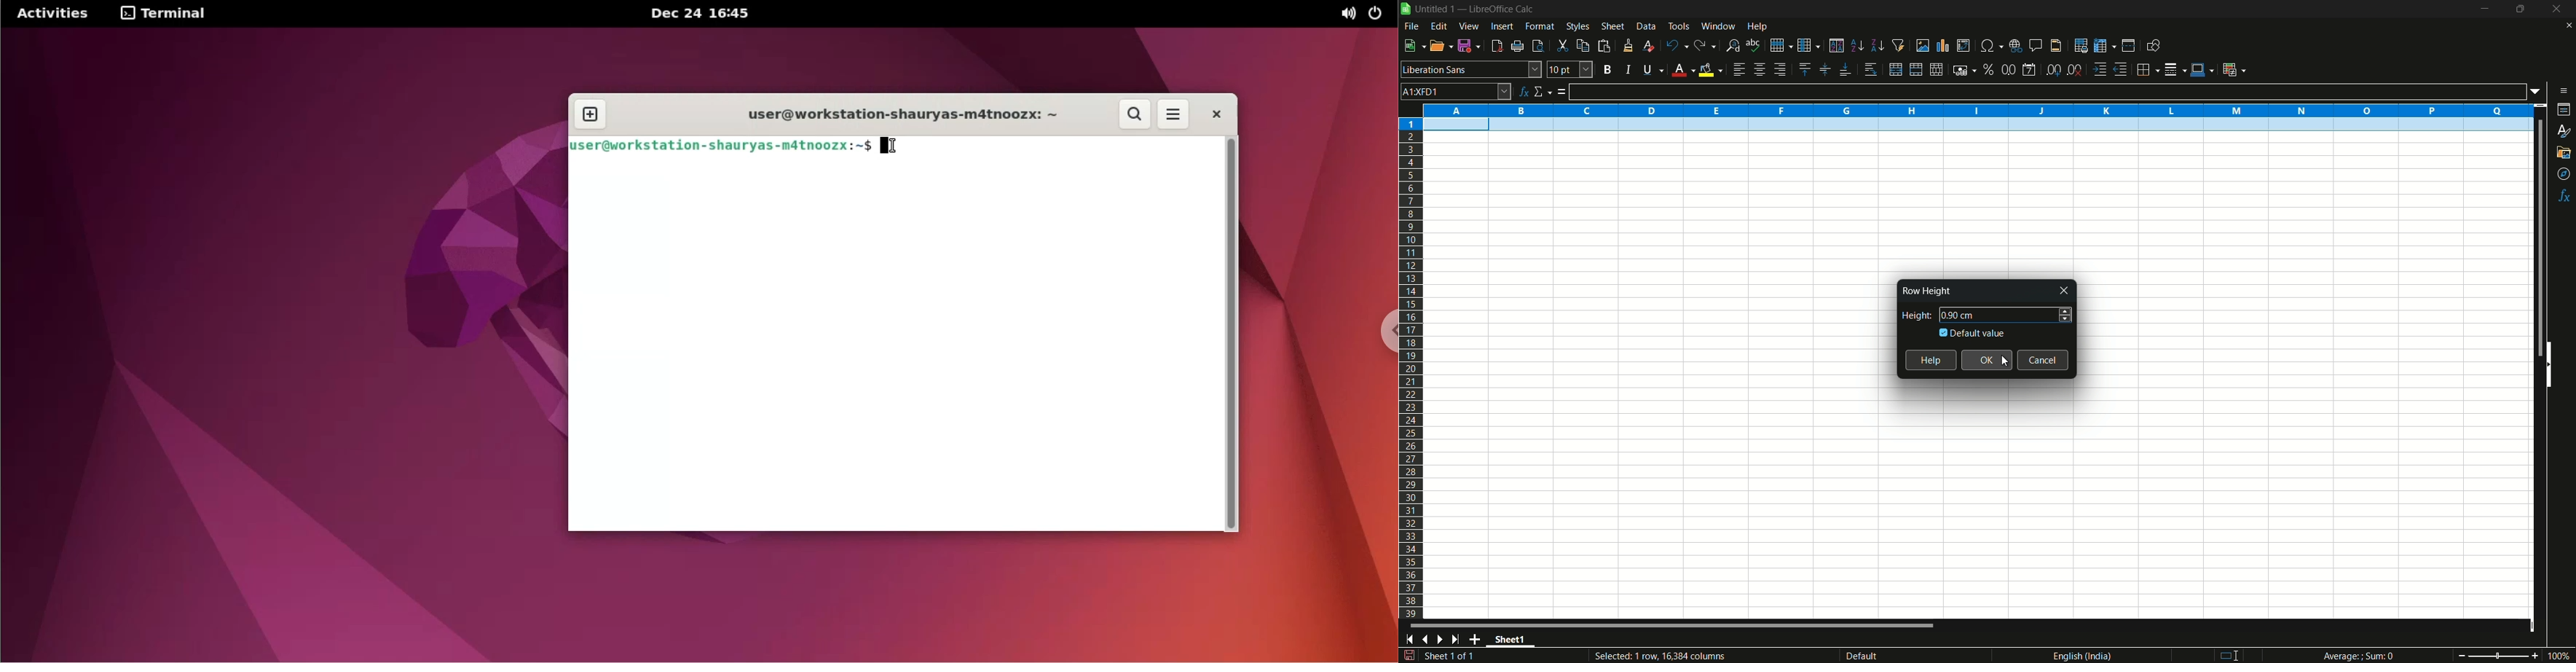 This screenshot has width=2576, height=672. What do you see at coordinates (1882, 656) in the screenshot?
I see `default` at bounding box center [1882, 656].